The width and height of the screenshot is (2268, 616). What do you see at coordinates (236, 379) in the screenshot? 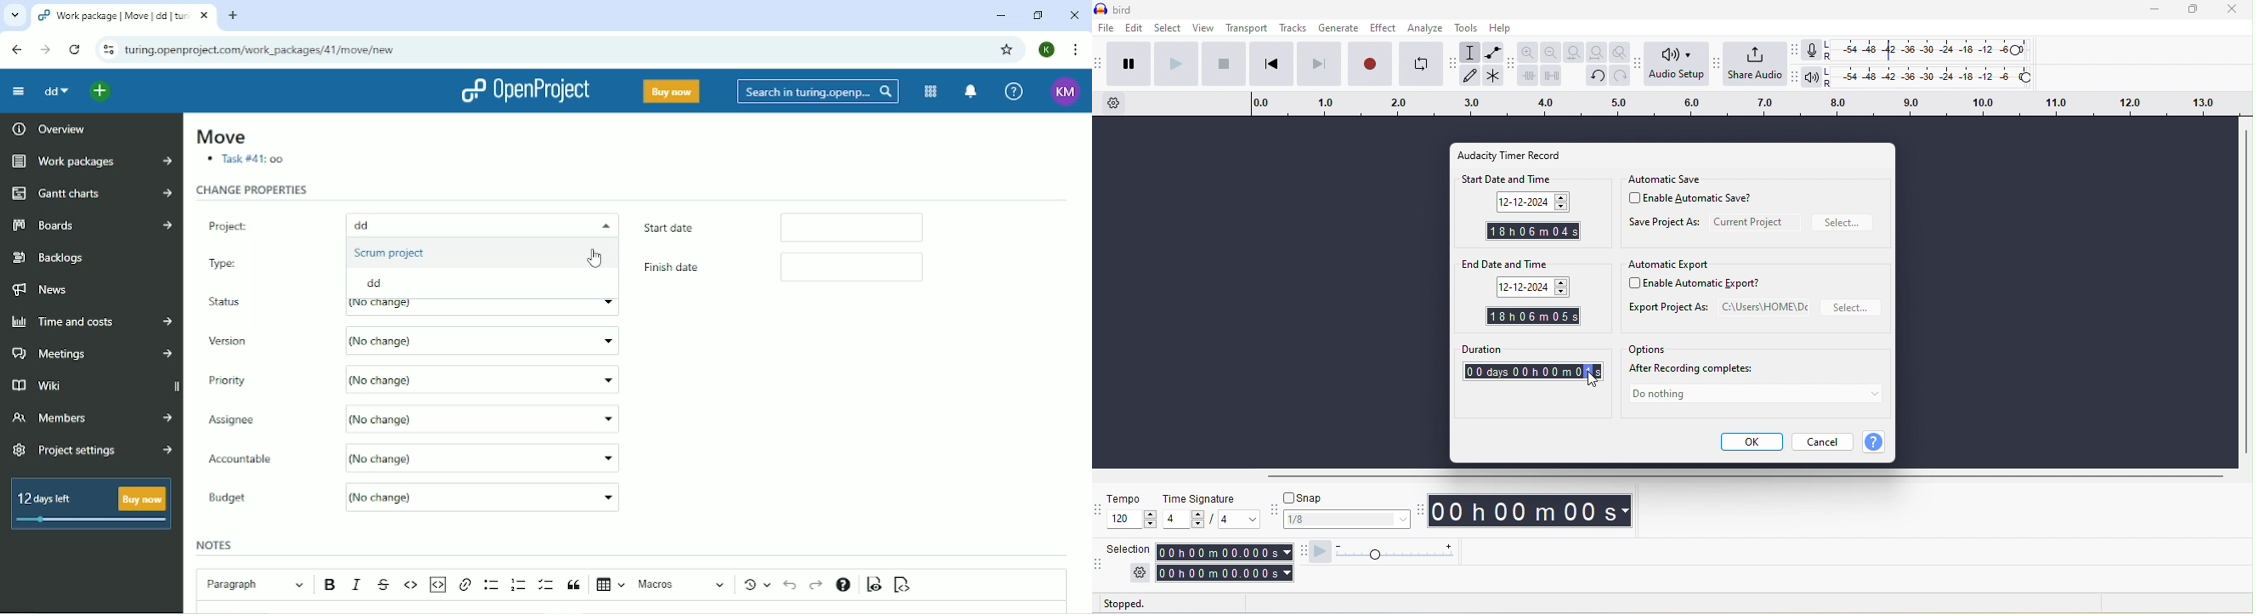
I see `Priority` at bounding box center [236, 379].